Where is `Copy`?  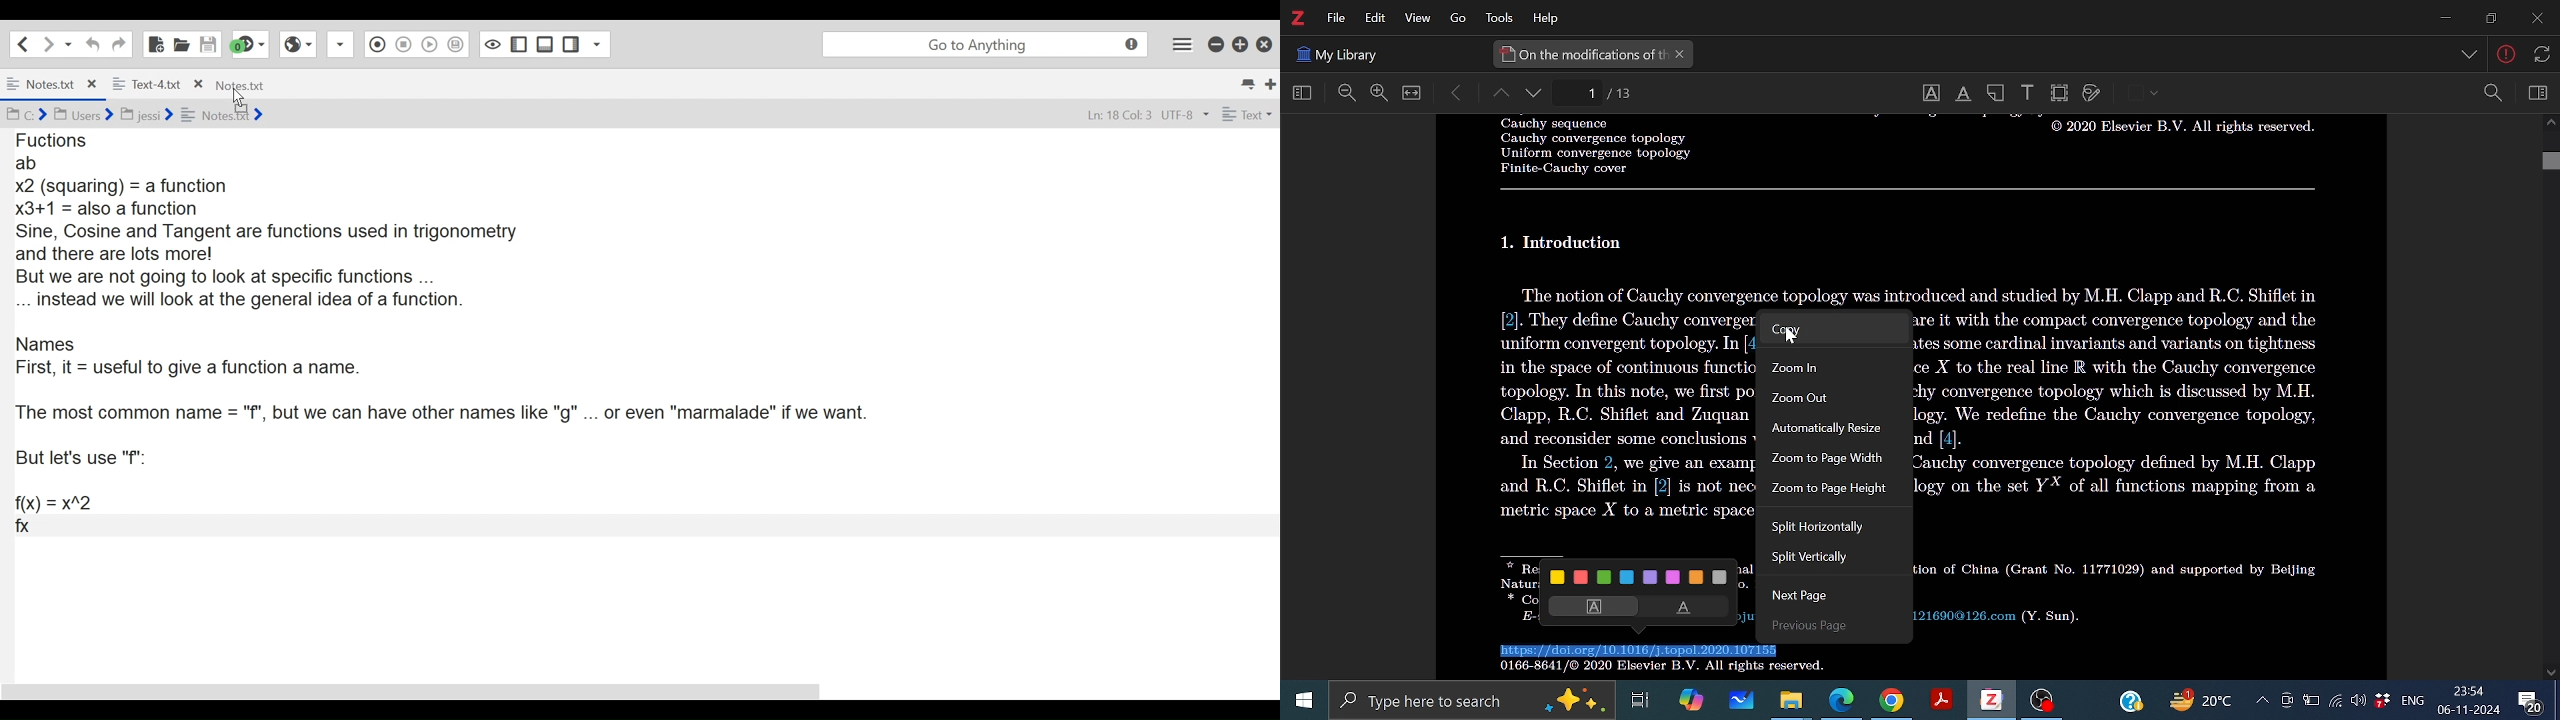
Copy is located at coordinates (1827, 330).